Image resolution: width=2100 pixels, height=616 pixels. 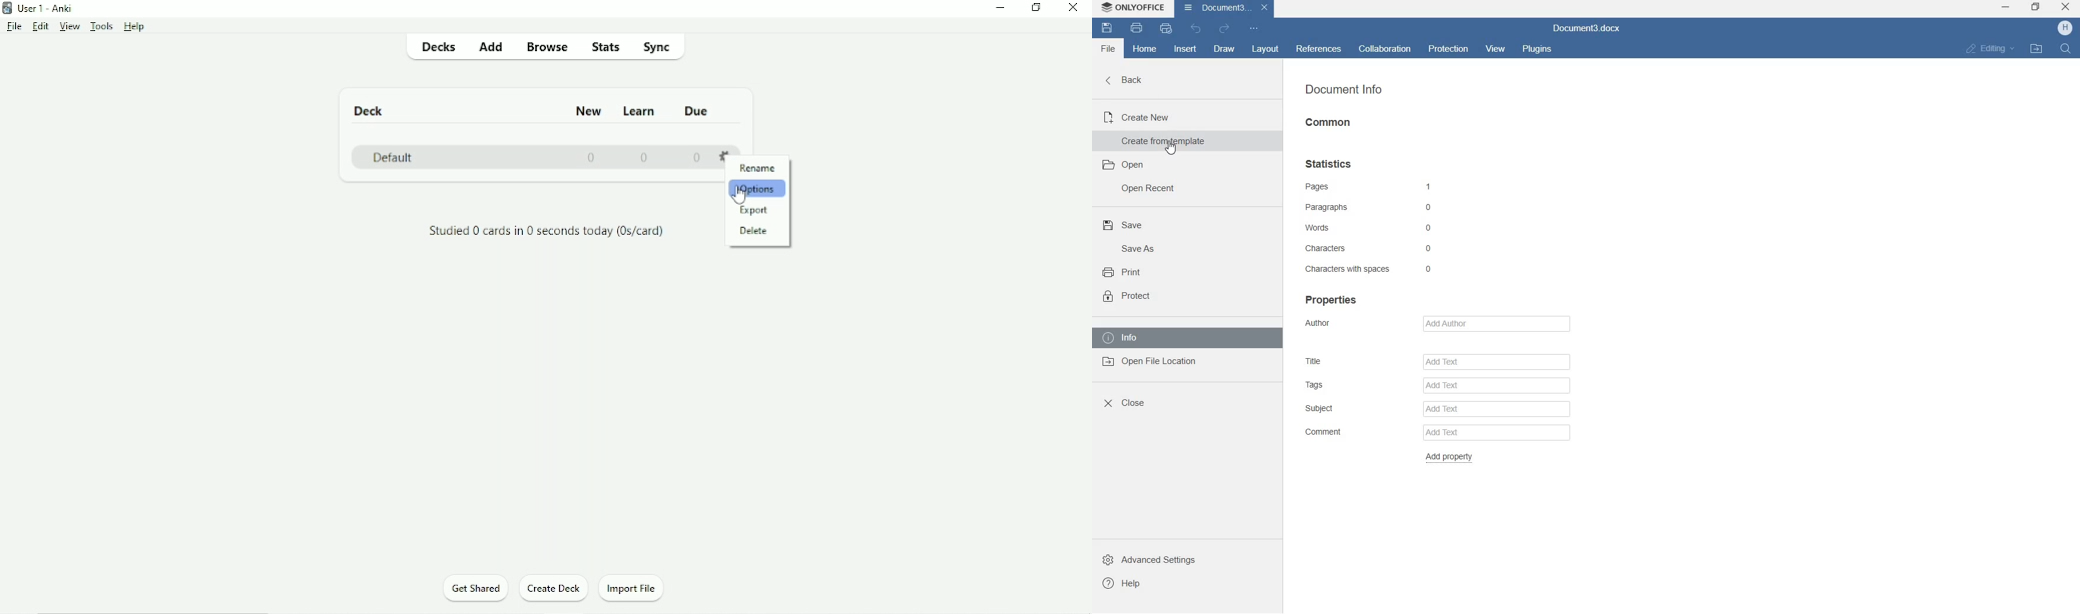 I want to click on Restore down, so click(x=1037, y=7).